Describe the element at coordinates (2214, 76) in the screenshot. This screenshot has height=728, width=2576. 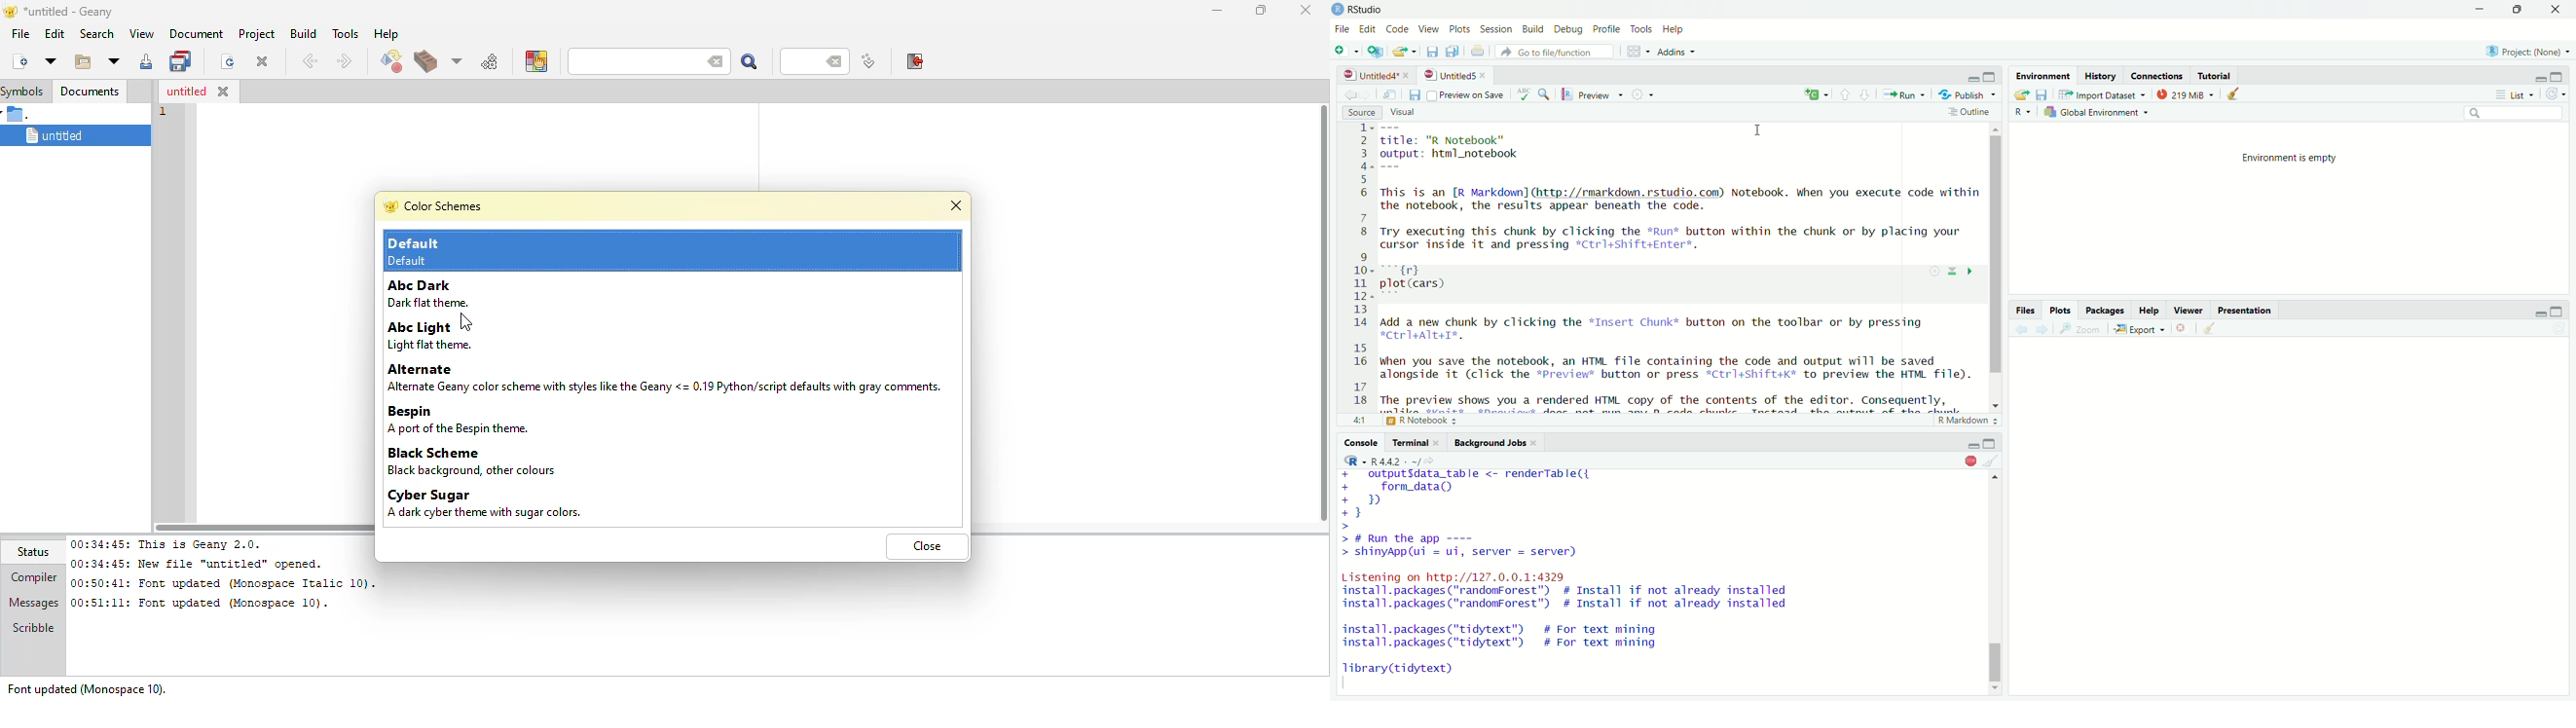
I see `Tutorial` at that location.